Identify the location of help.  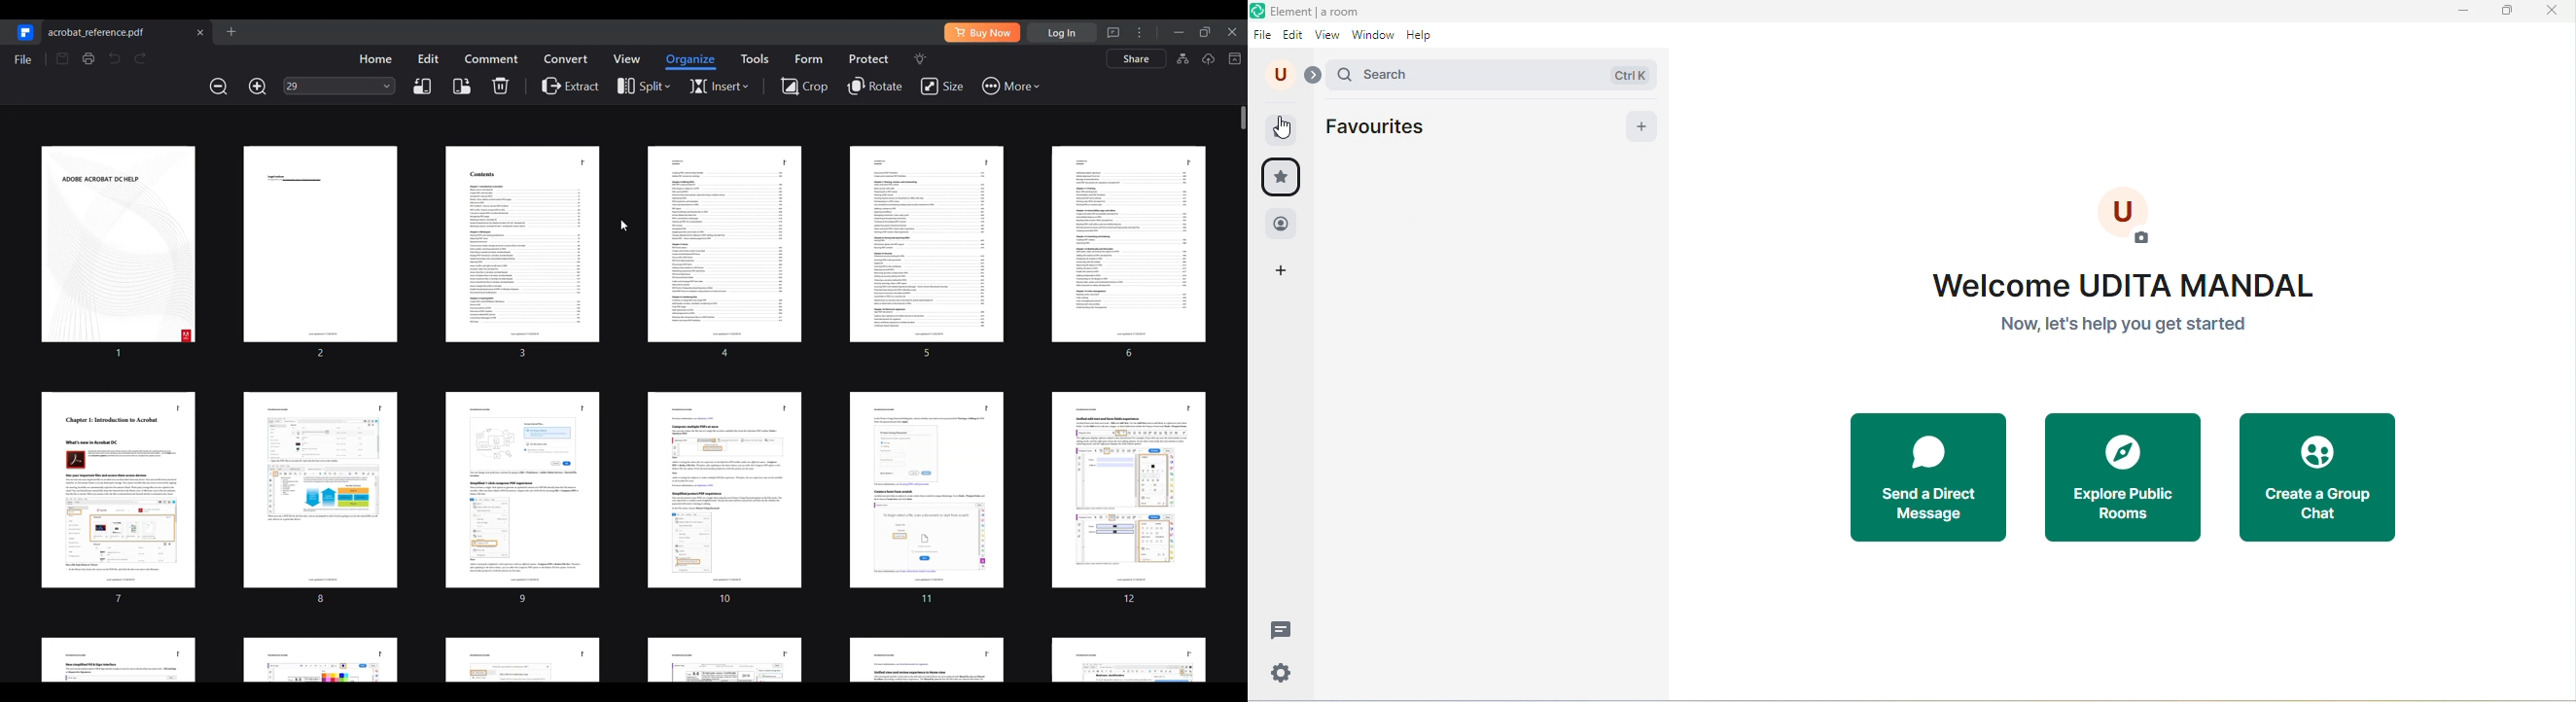
(1425, 38).